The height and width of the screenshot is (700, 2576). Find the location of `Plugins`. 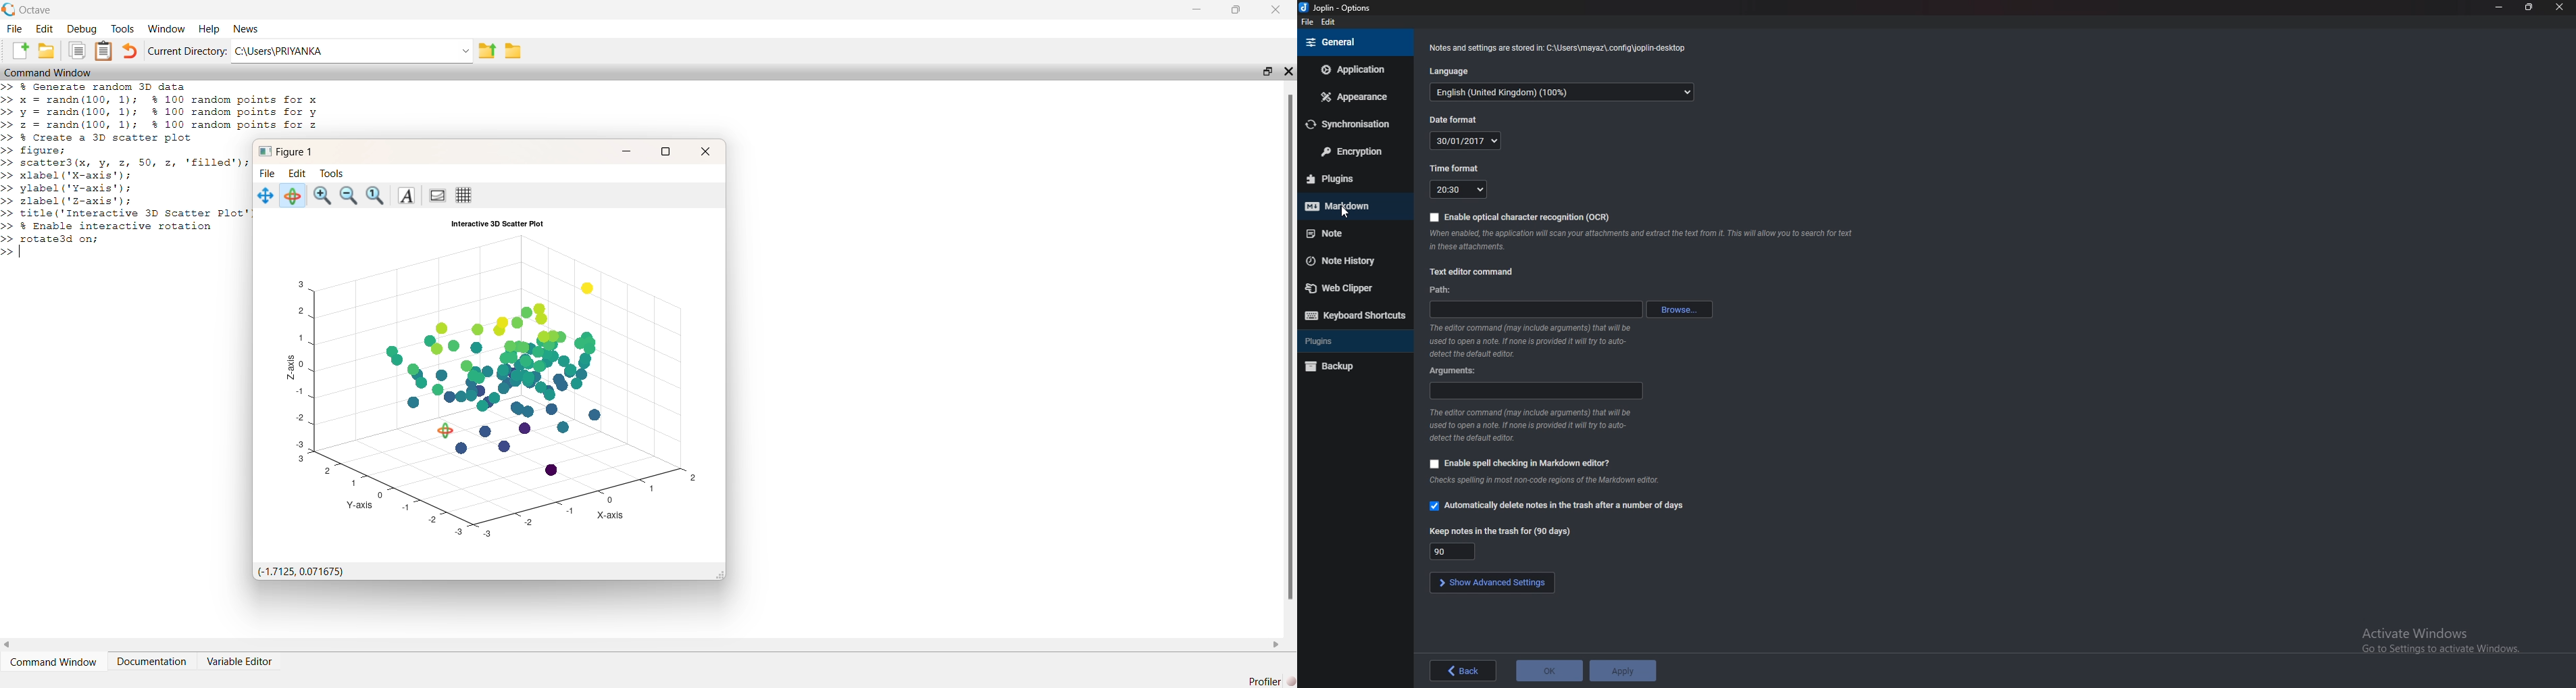

Plugins is located at coordinates (1346, 179).